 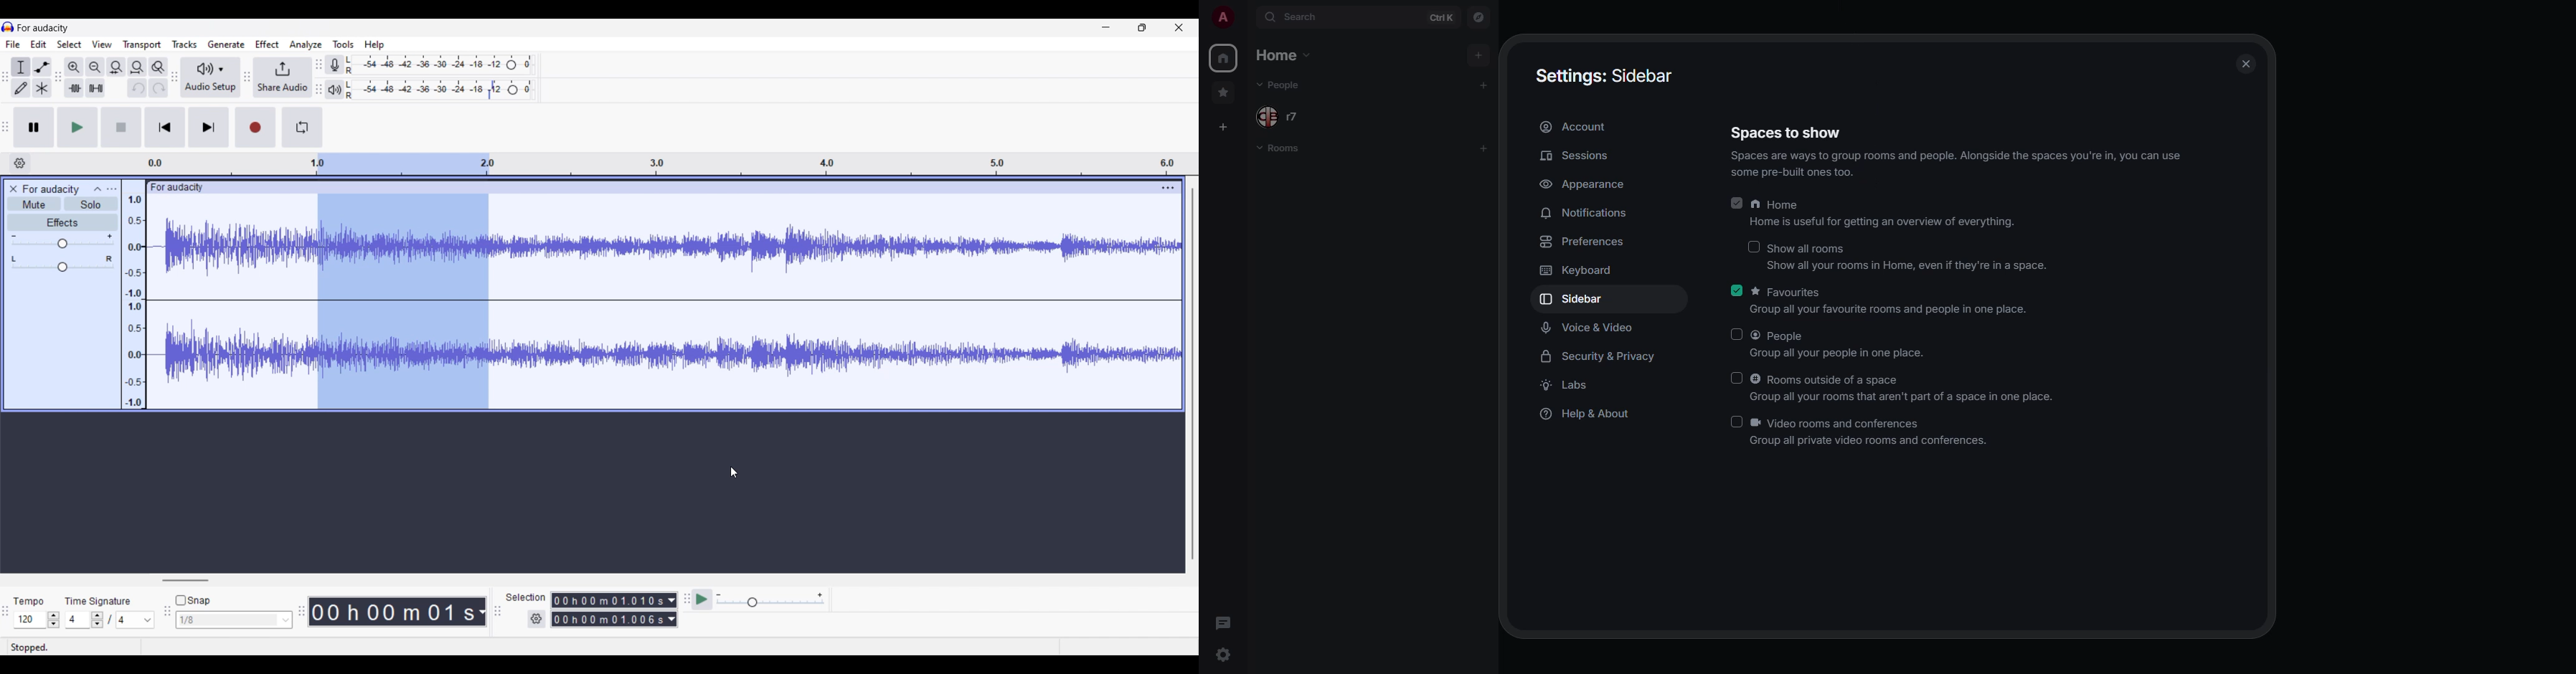 I want to click on preferences, so click(x=1587, y=241).